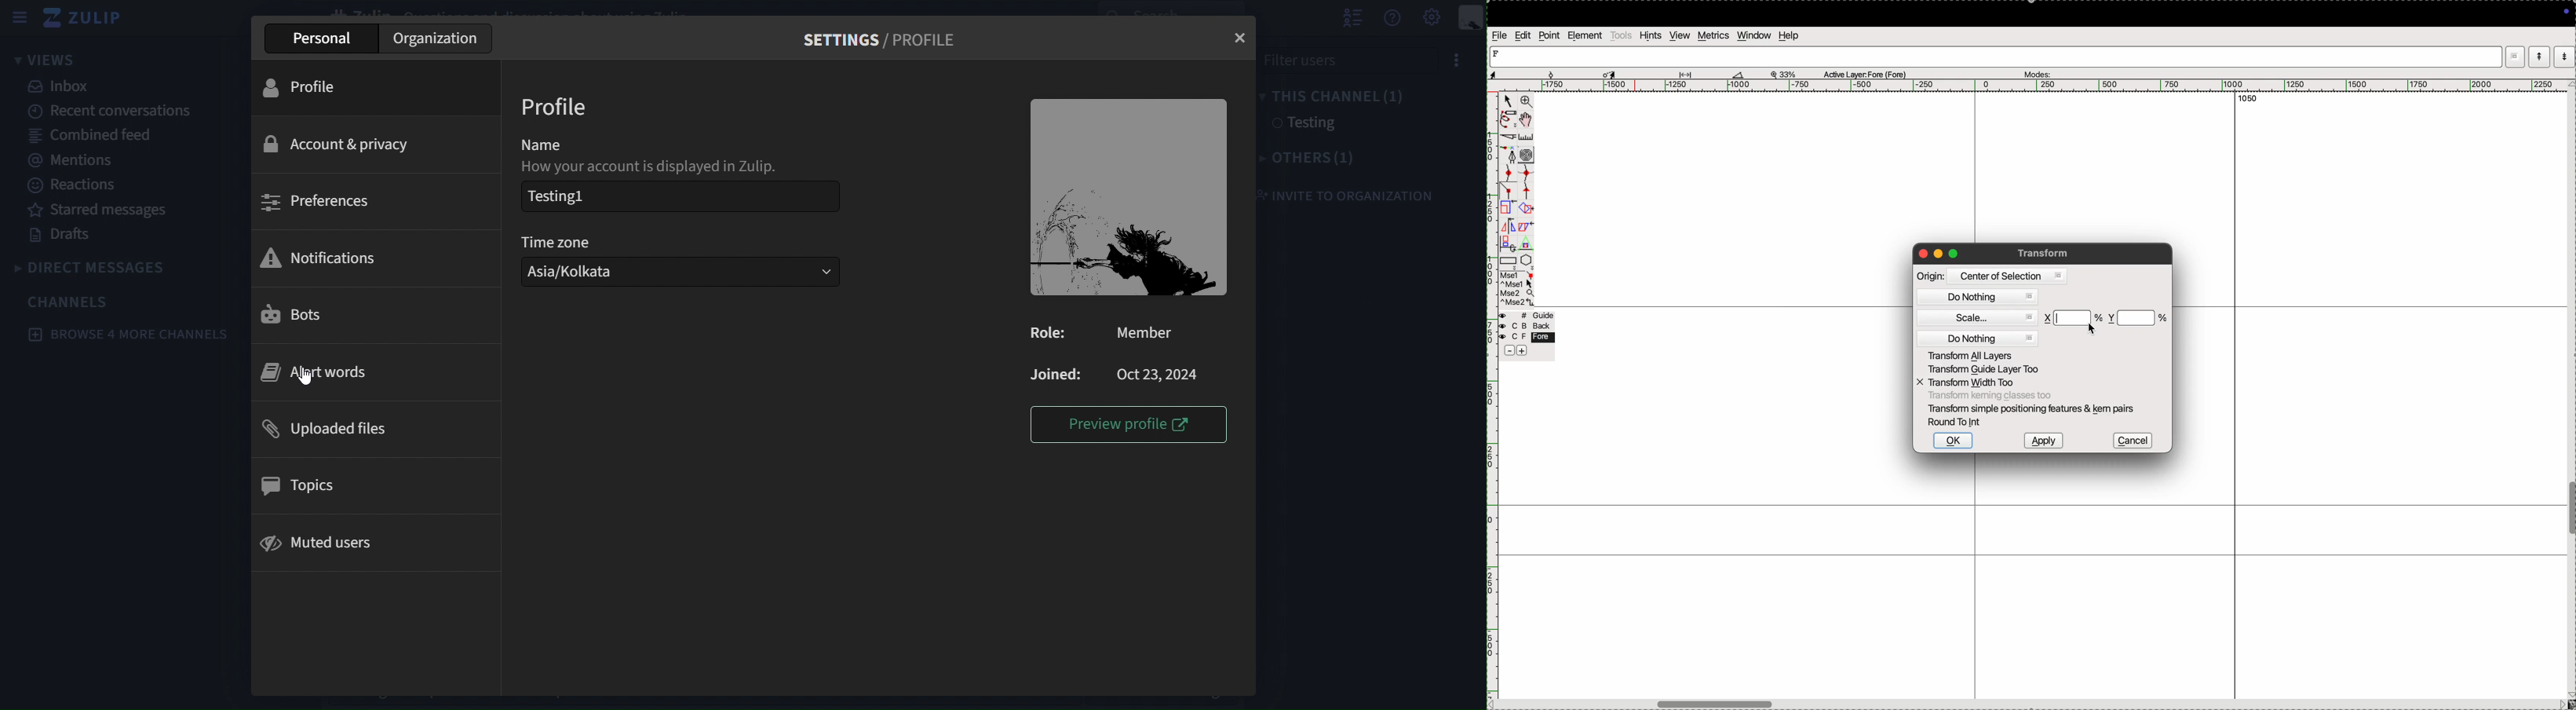 This screenshot has height=728, width=2576. What do you see at coordinates (334, 370) in the screenshot?
I see `alert words` at bounding box center [334, 370].